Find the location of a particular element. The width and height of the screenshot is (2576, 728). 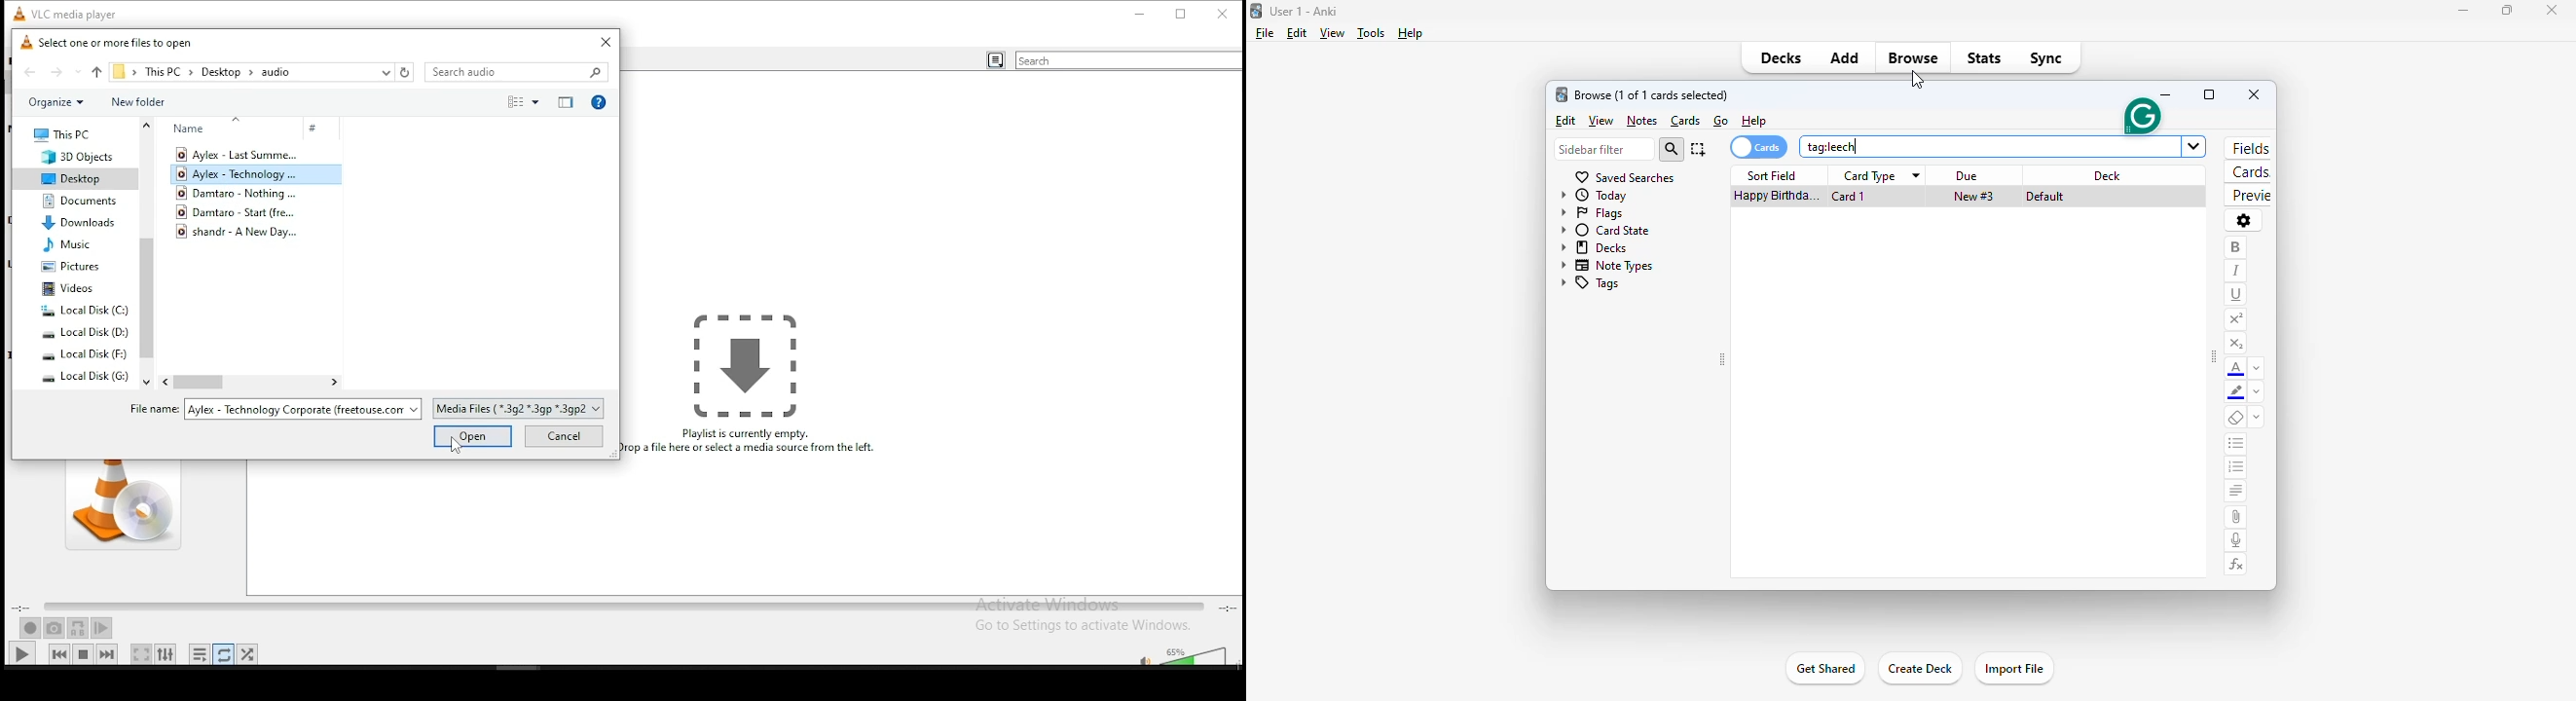

file is located at coordinates (1265, 33).